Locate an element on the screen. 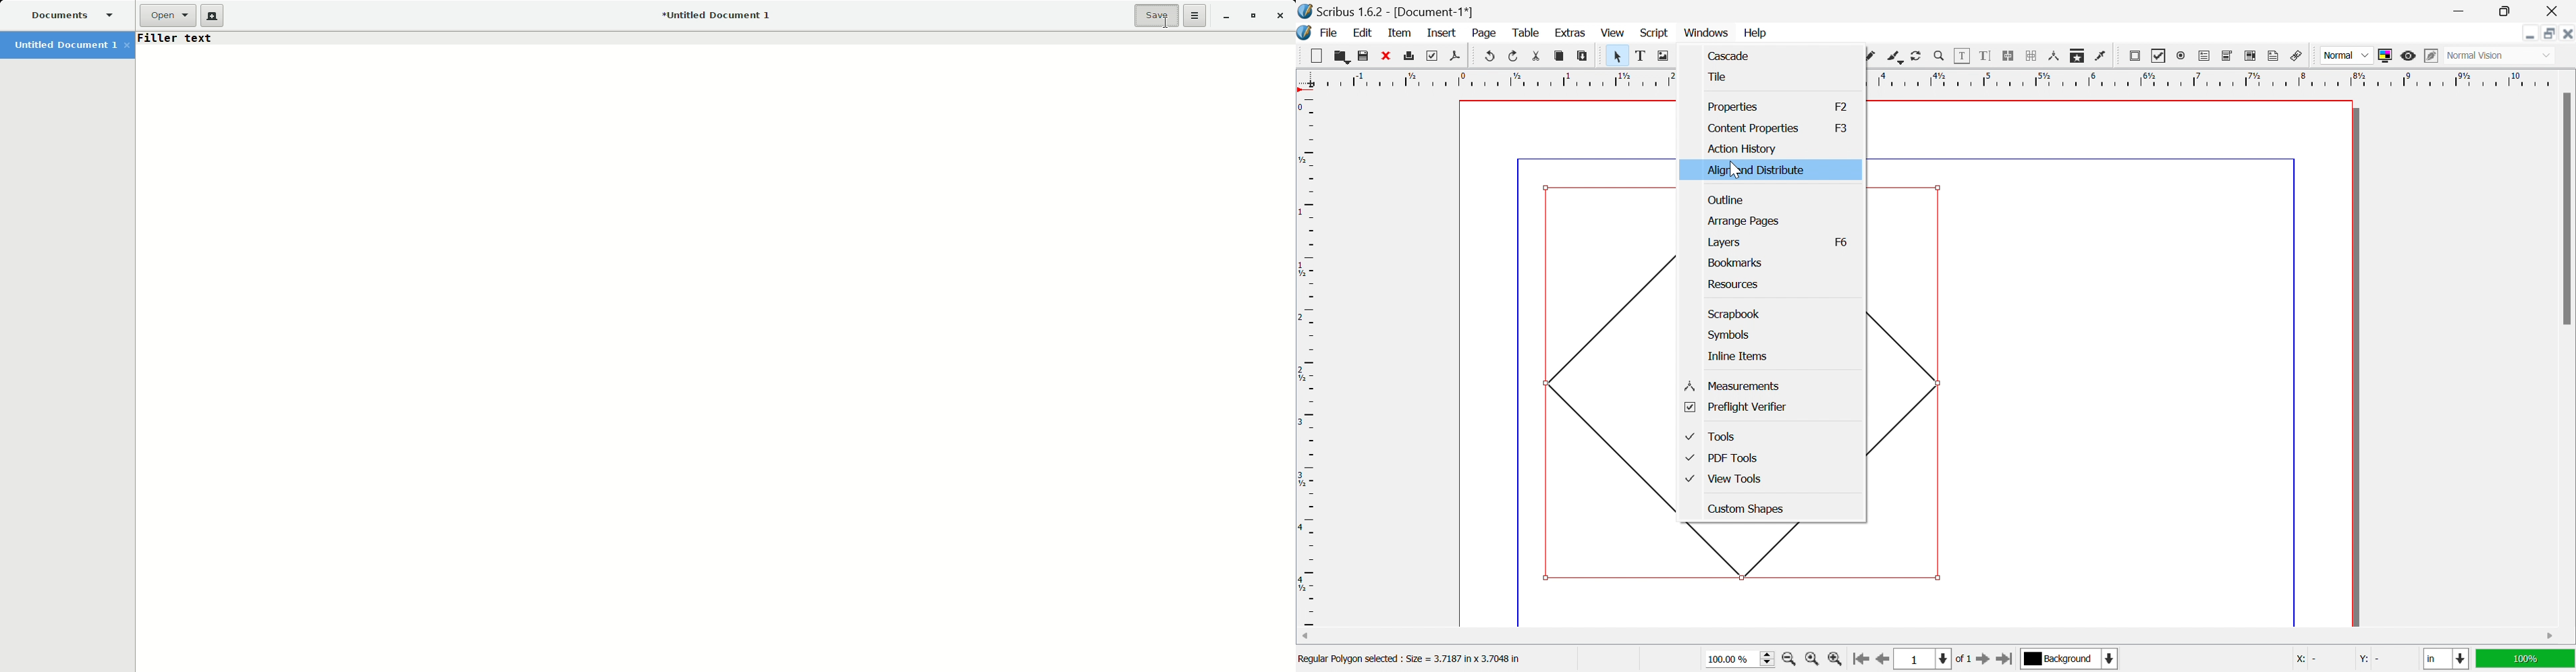 The width and height of the screenshot is (2576, 672). Close is located at coordinates (2555, 11).